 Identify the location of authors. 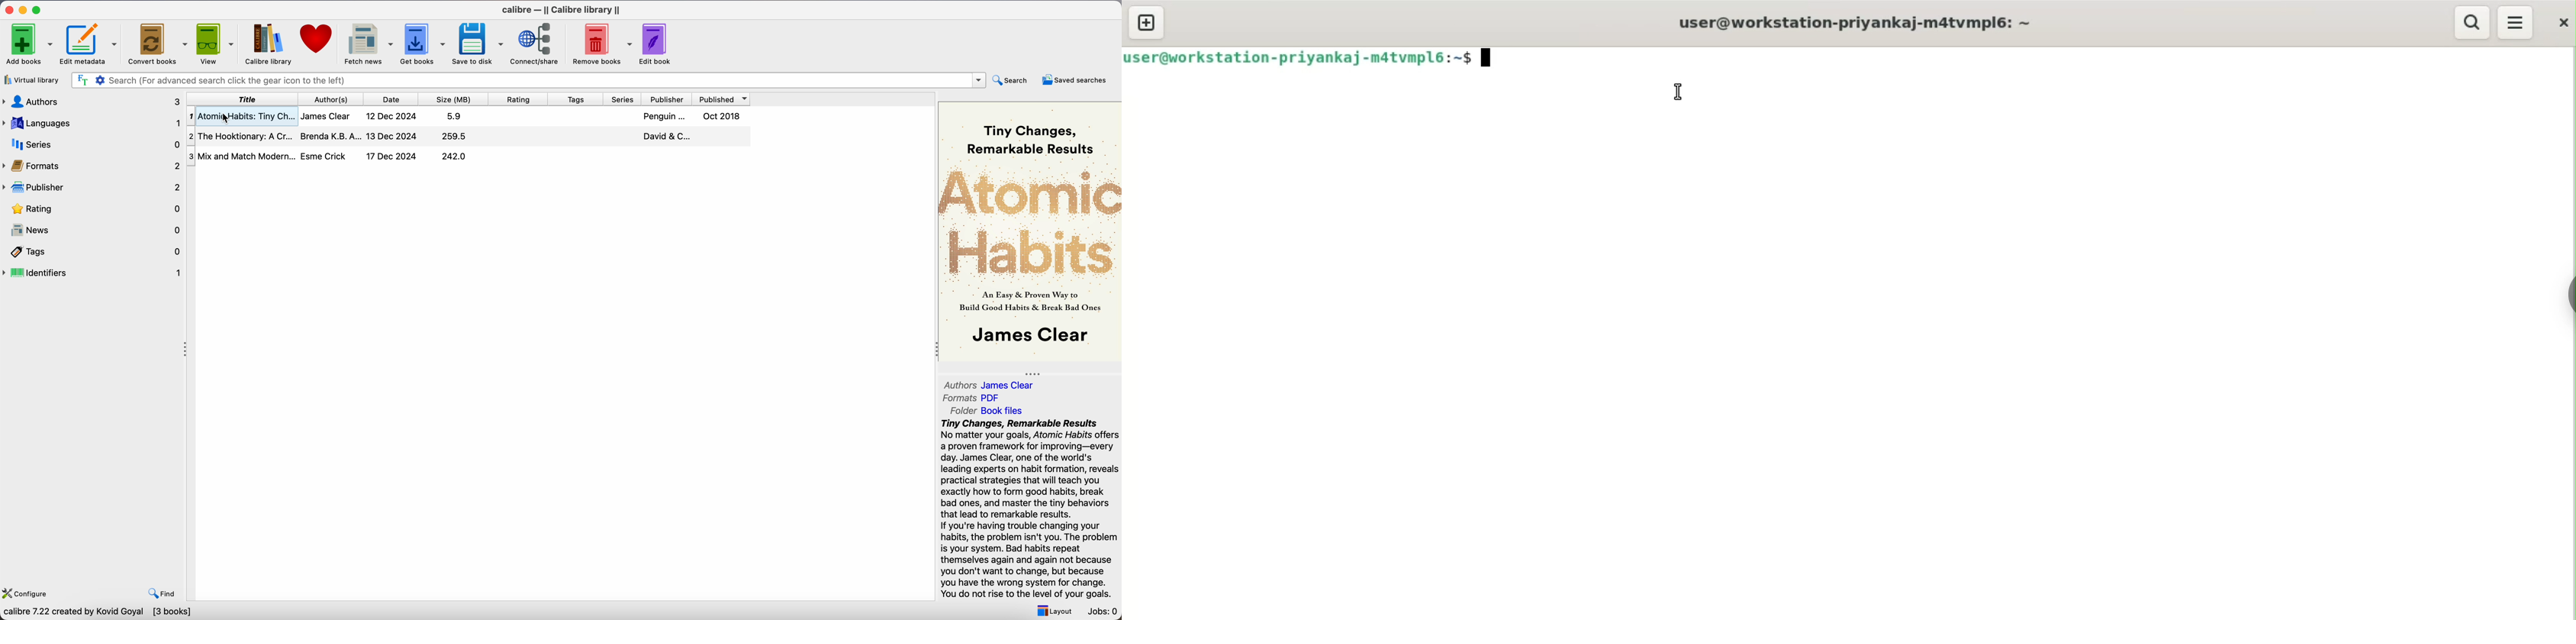
(333, 99).